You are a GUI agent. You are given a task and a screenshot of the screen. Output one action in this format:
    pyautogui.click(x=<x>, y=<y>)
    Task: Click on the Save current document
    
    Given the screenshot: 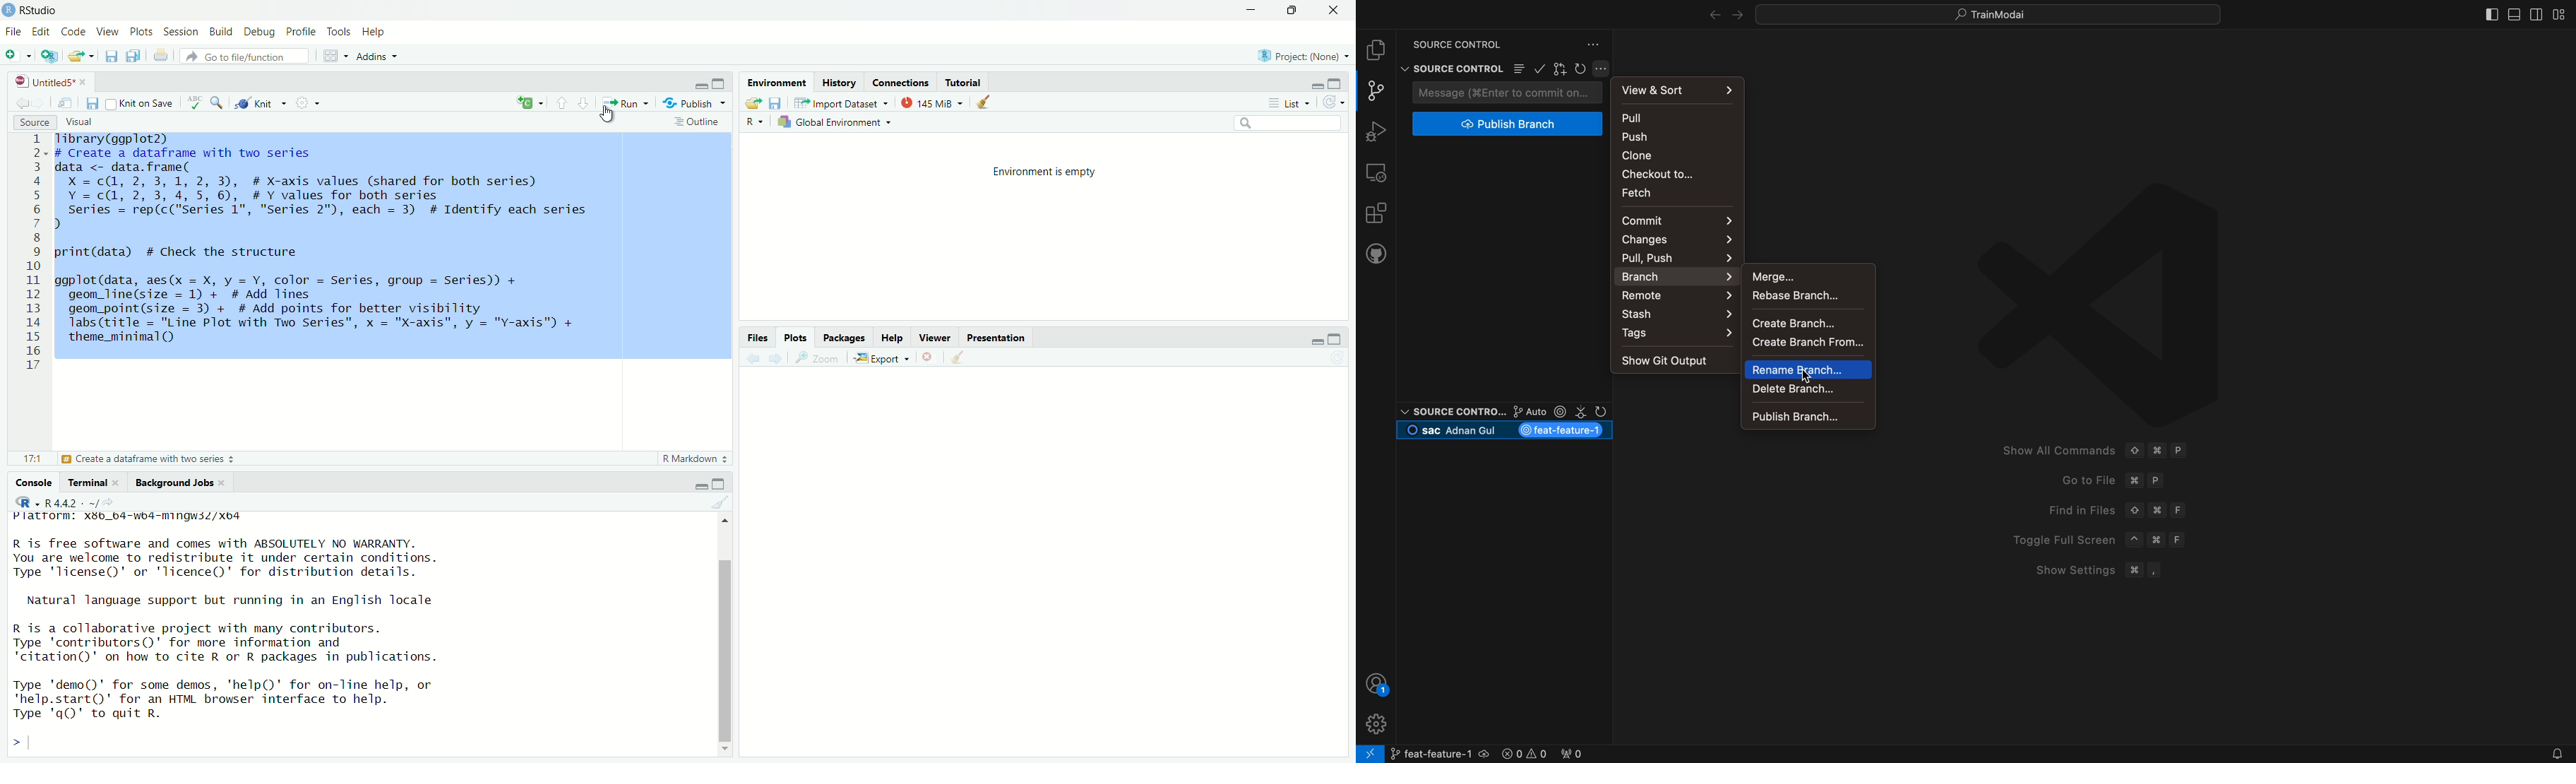 What is the action you would take?
    pyautogui.click(x=114, y=57)
    